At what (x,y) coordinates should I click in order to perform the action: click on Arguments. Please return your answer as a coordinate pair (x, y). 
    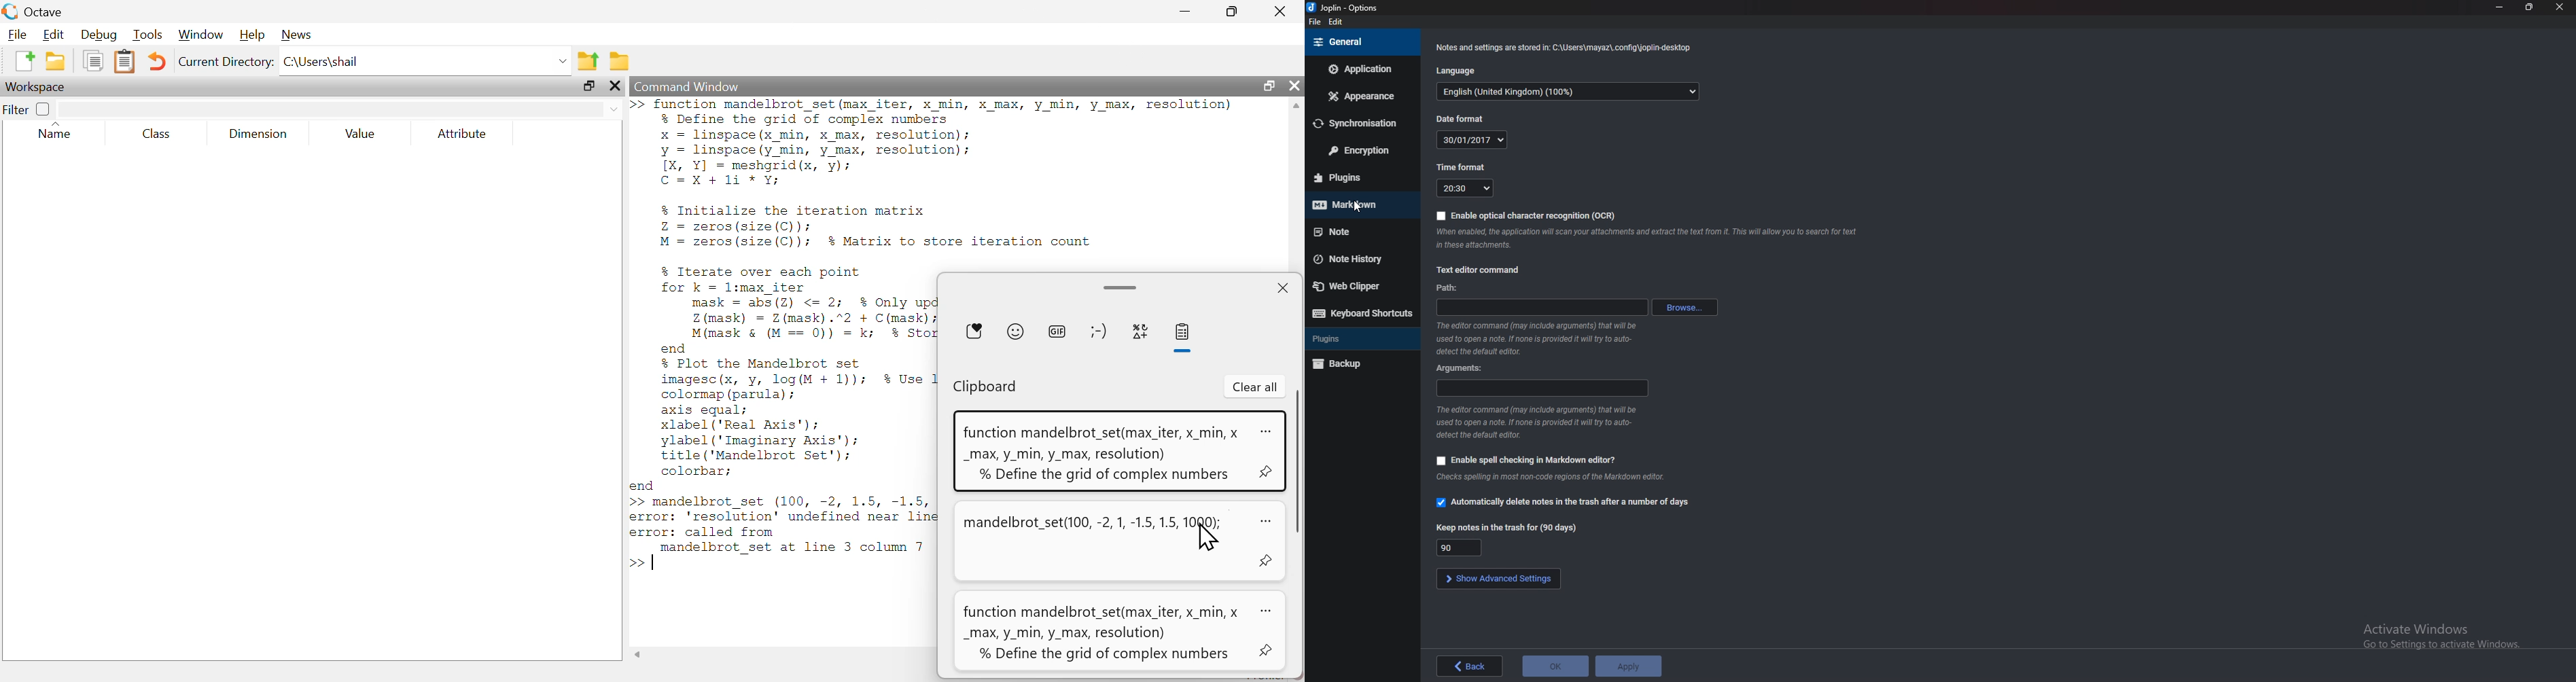
    Looking at the image, I should click on (1544, 389).